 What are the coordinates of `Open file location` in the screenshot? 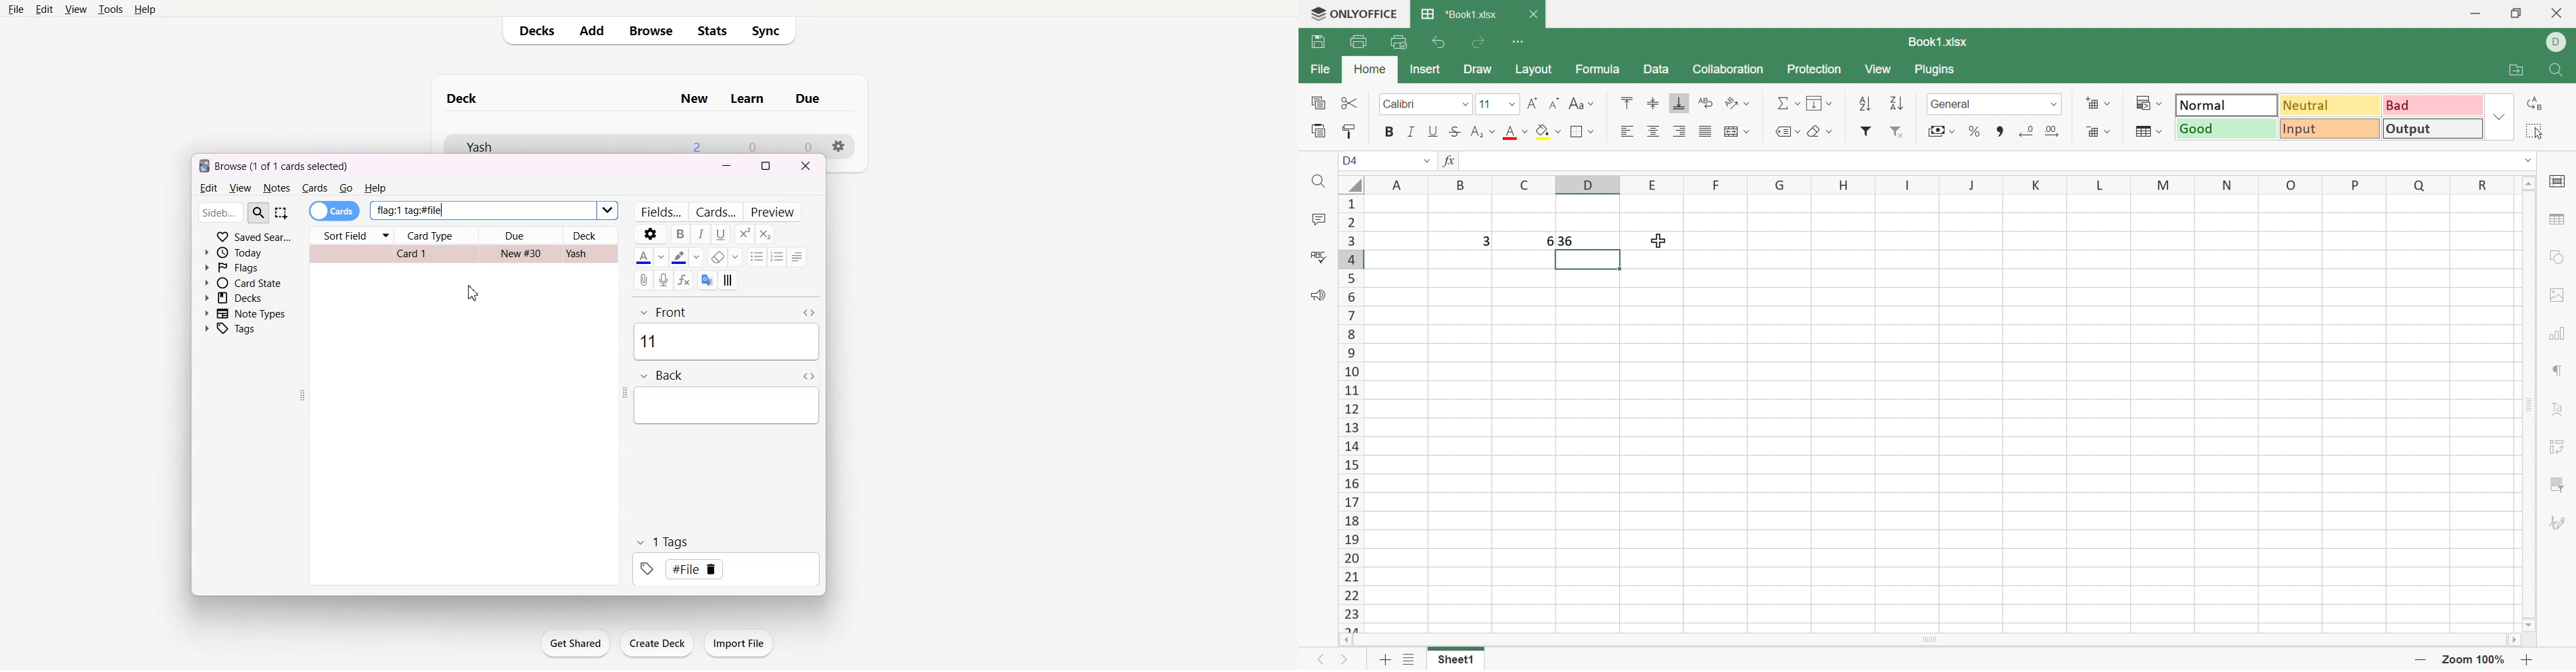 It's located at (2518, 71).